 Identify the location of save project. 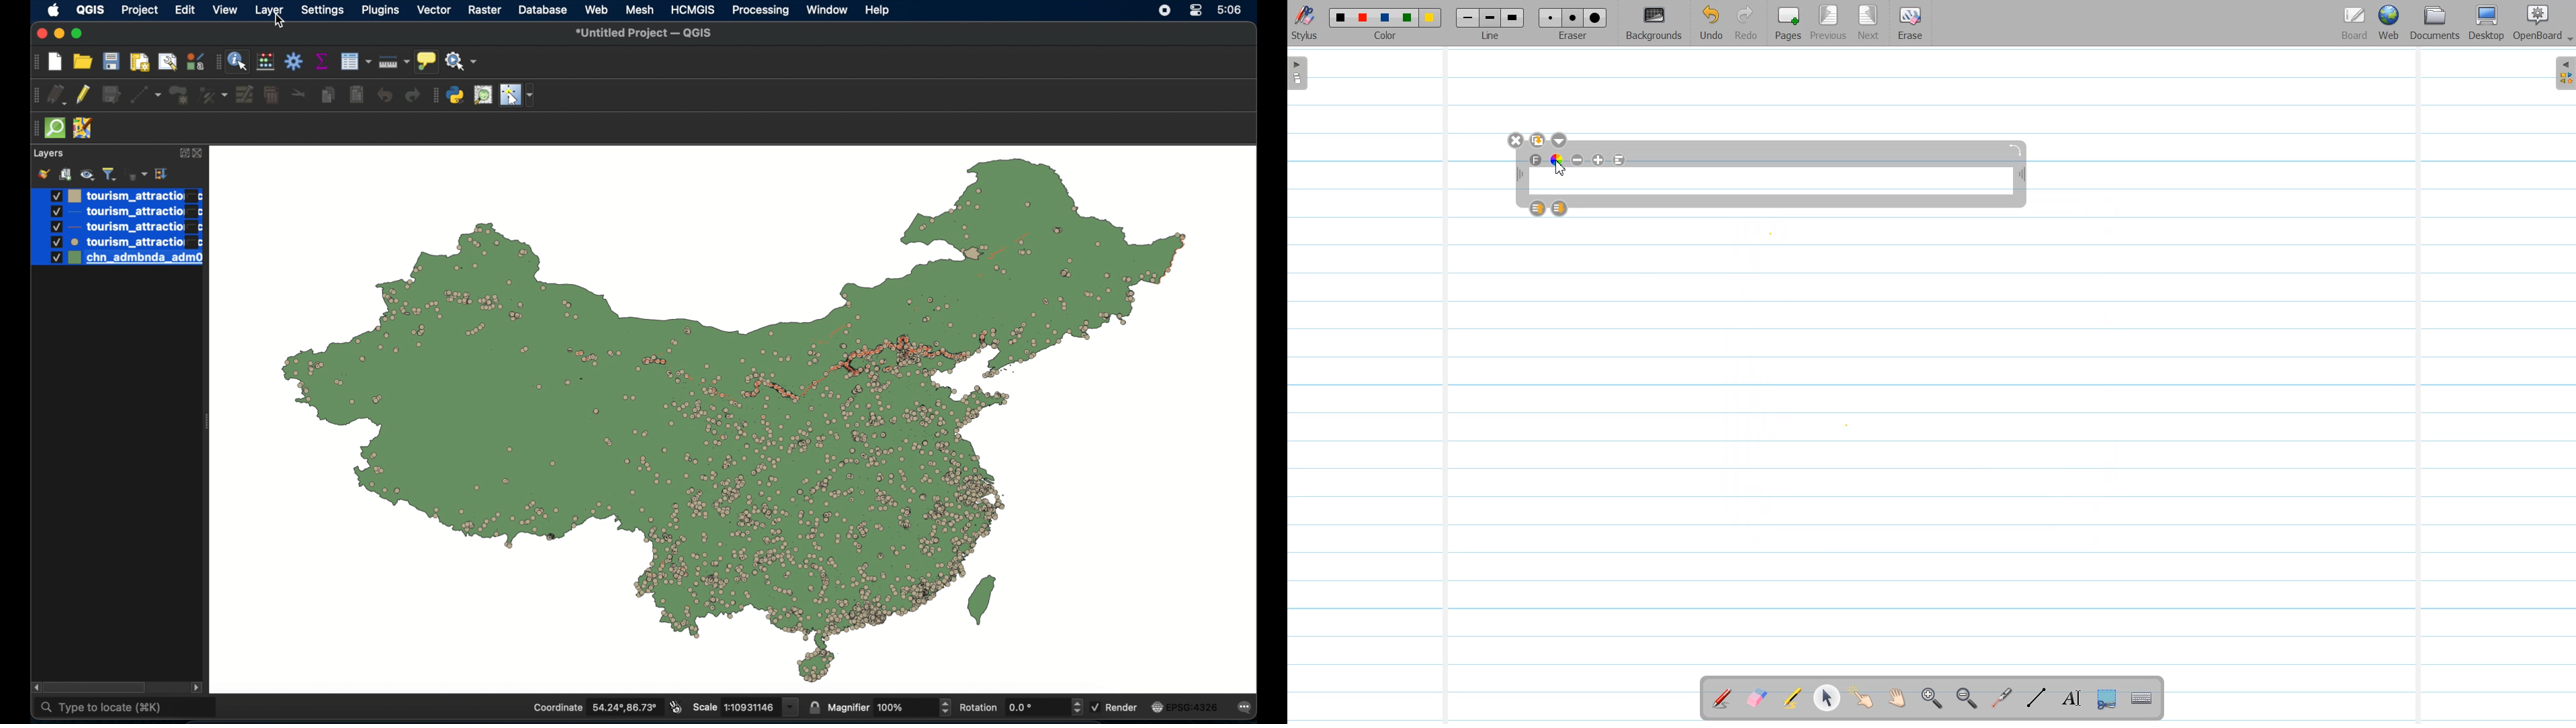
(111, 61).